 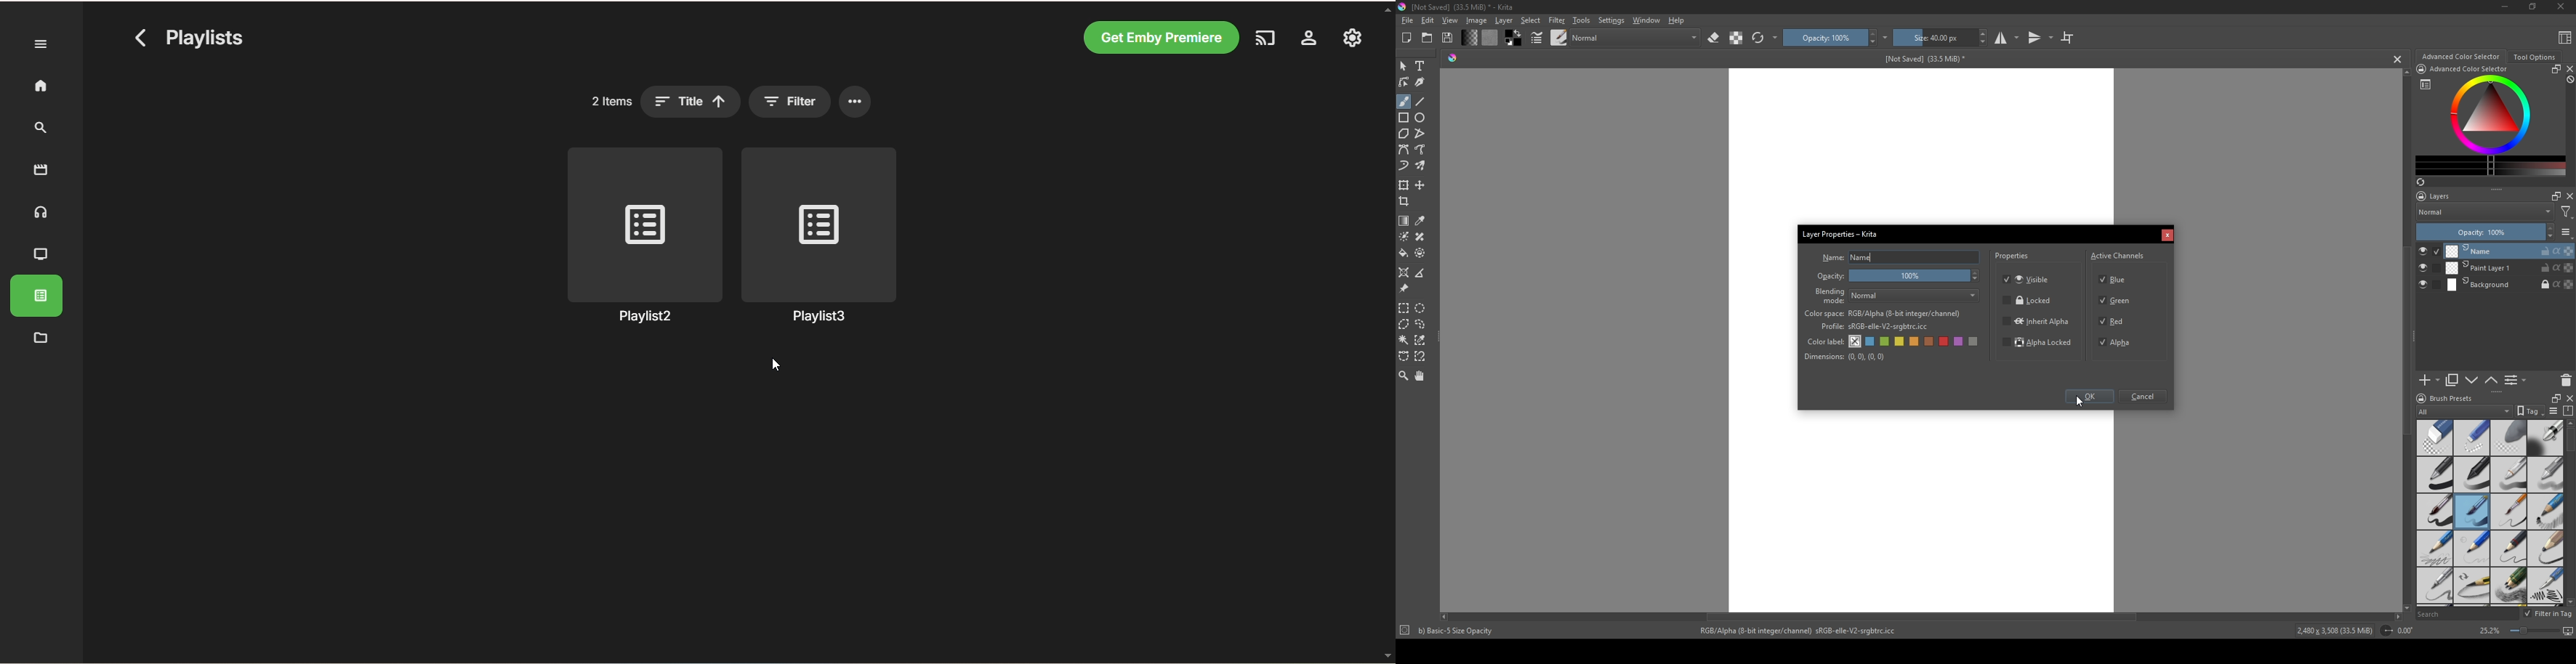 I want to click on pencils, so click(x=2508, y=587).